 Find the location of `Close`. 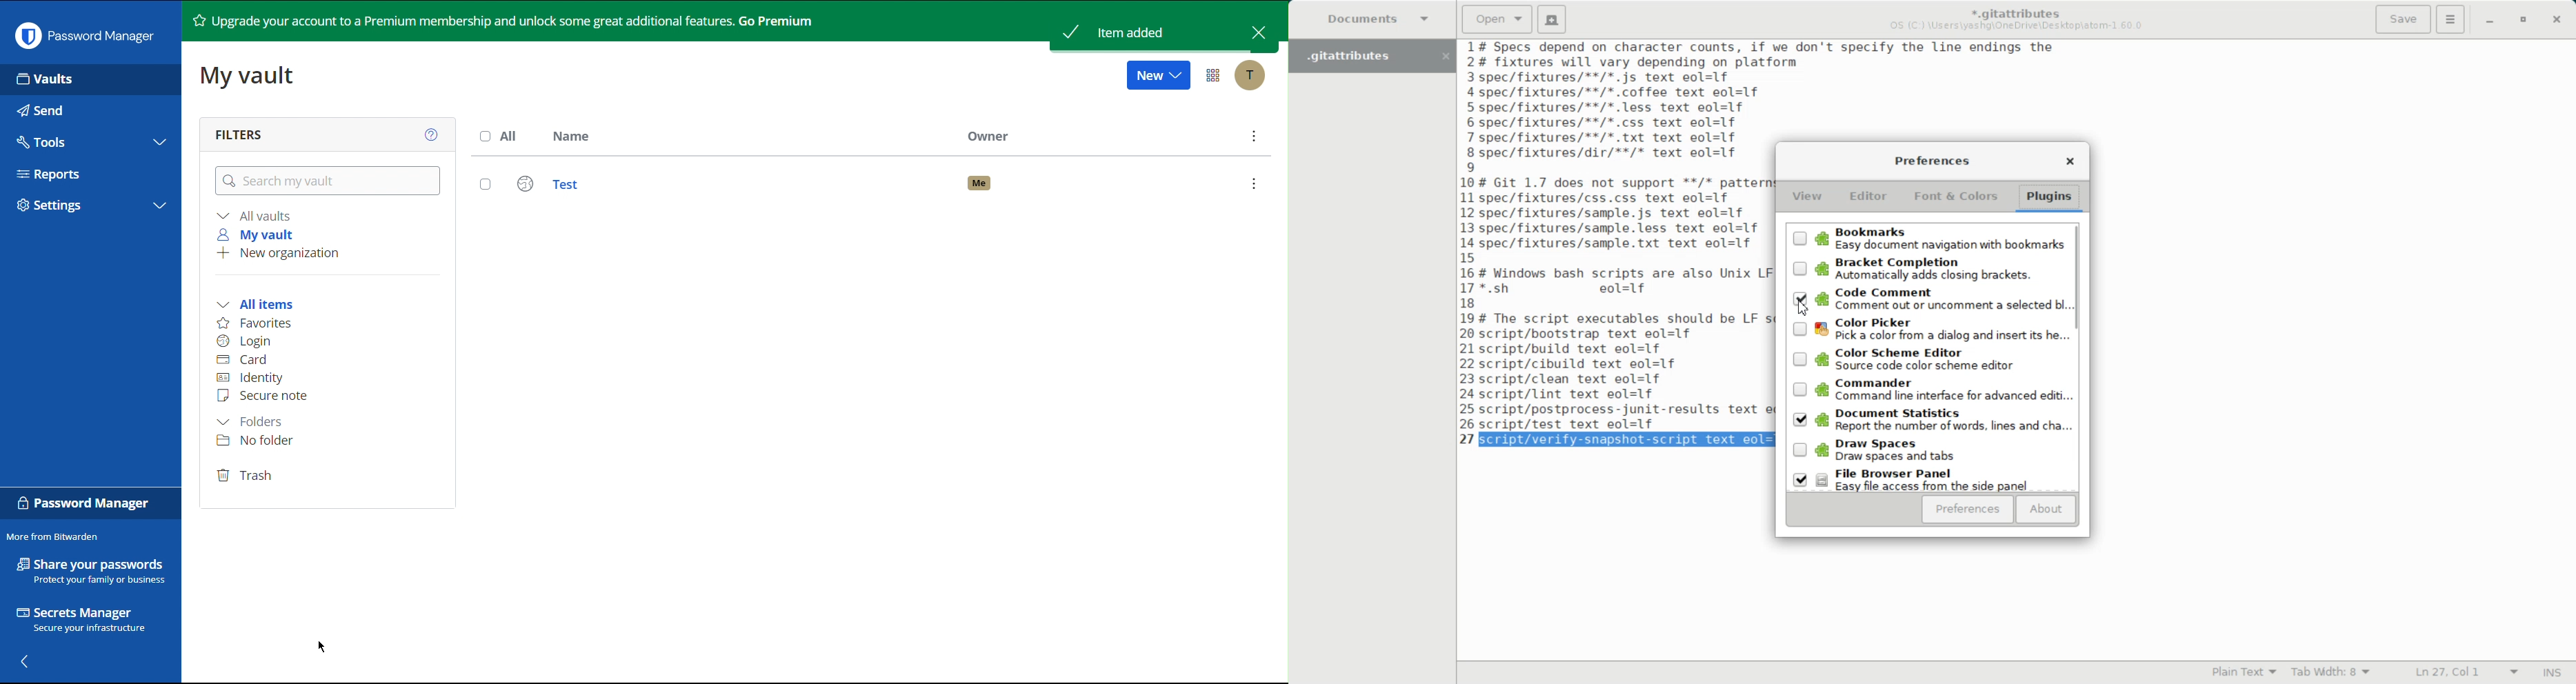

Close is located at coordinates (2557, 21).